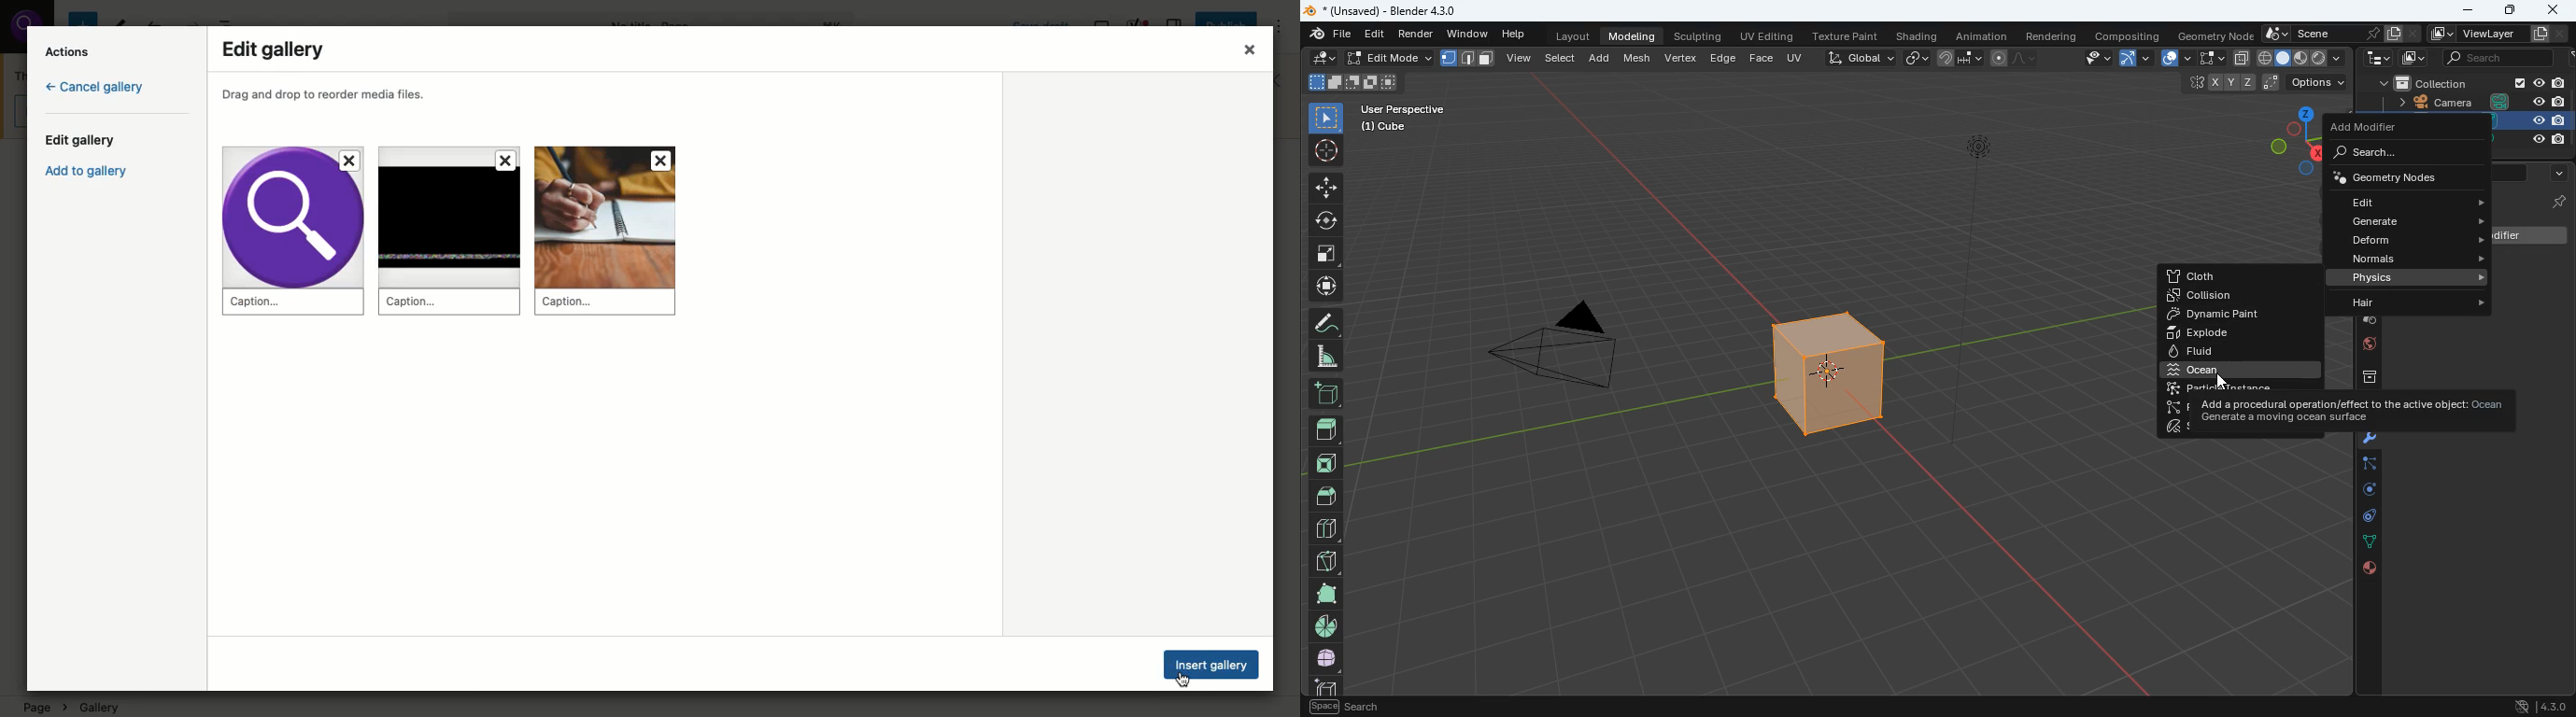 This screenshot has width=2576, height=728. What do you see at coordinates (2415, 61) in the screenshot?
I see `image` at bounding box center [2415, 61].